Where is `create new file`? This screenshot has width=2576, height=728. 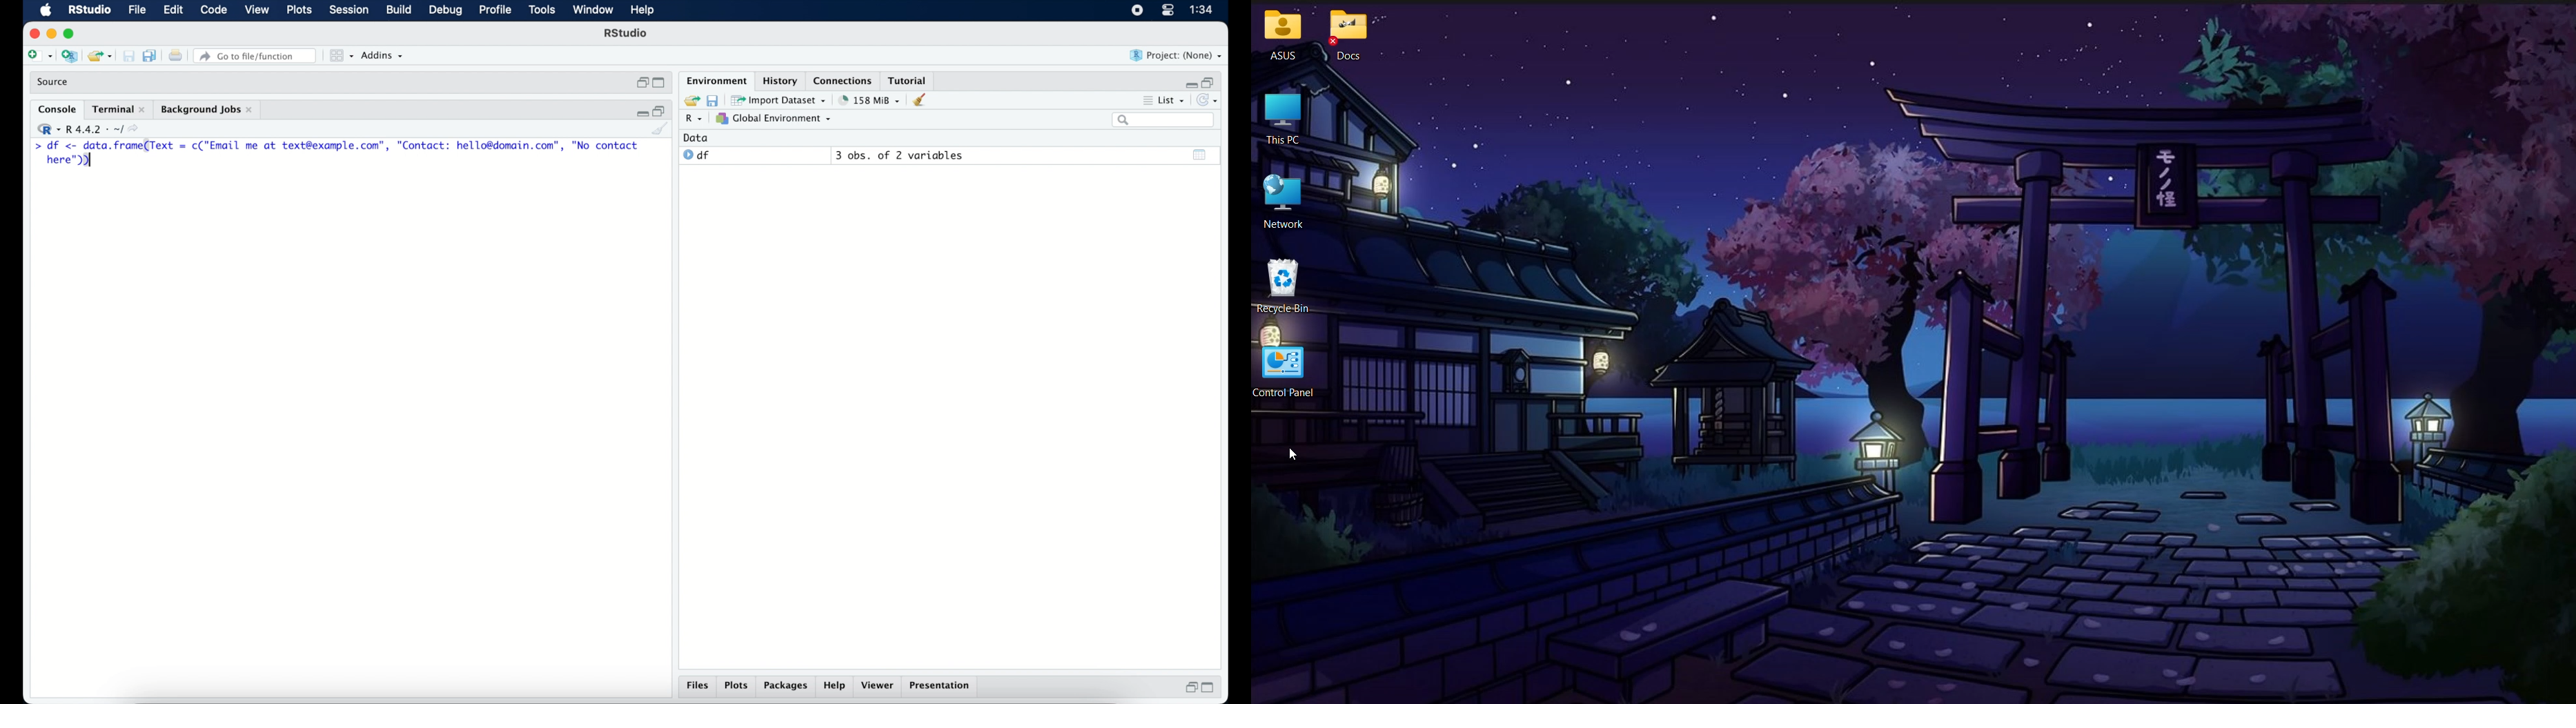
create new file is located at coordinates (39, 56).